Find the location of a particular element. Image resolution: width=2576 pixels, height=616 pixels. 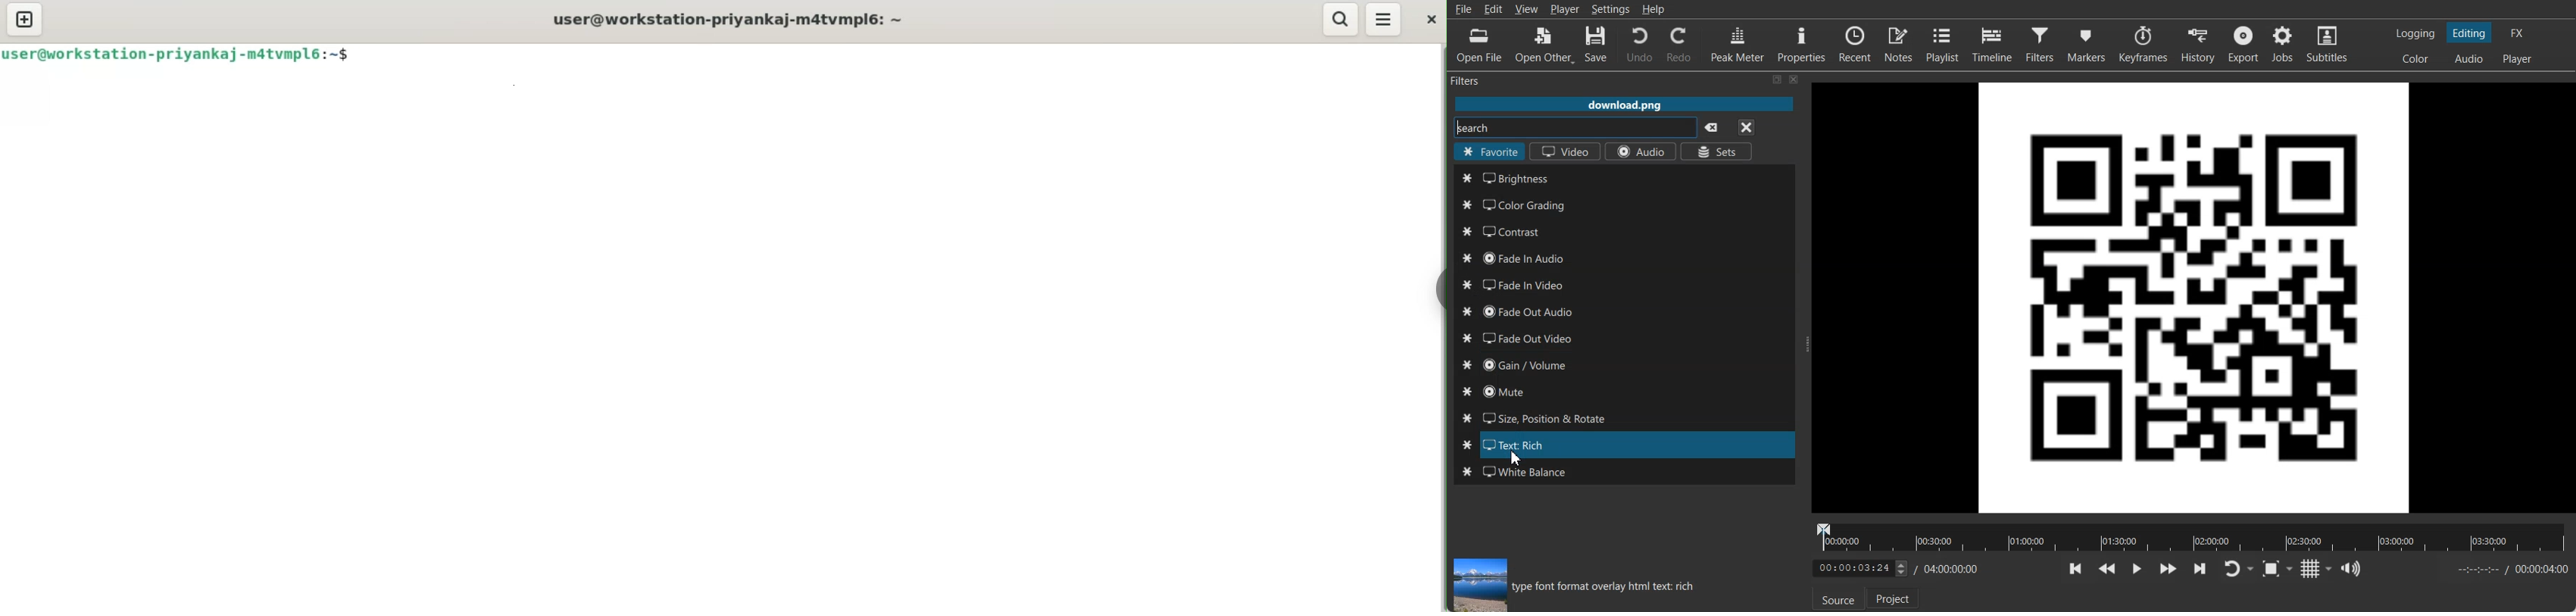

File Preview is located at coordinates (2195, 295).